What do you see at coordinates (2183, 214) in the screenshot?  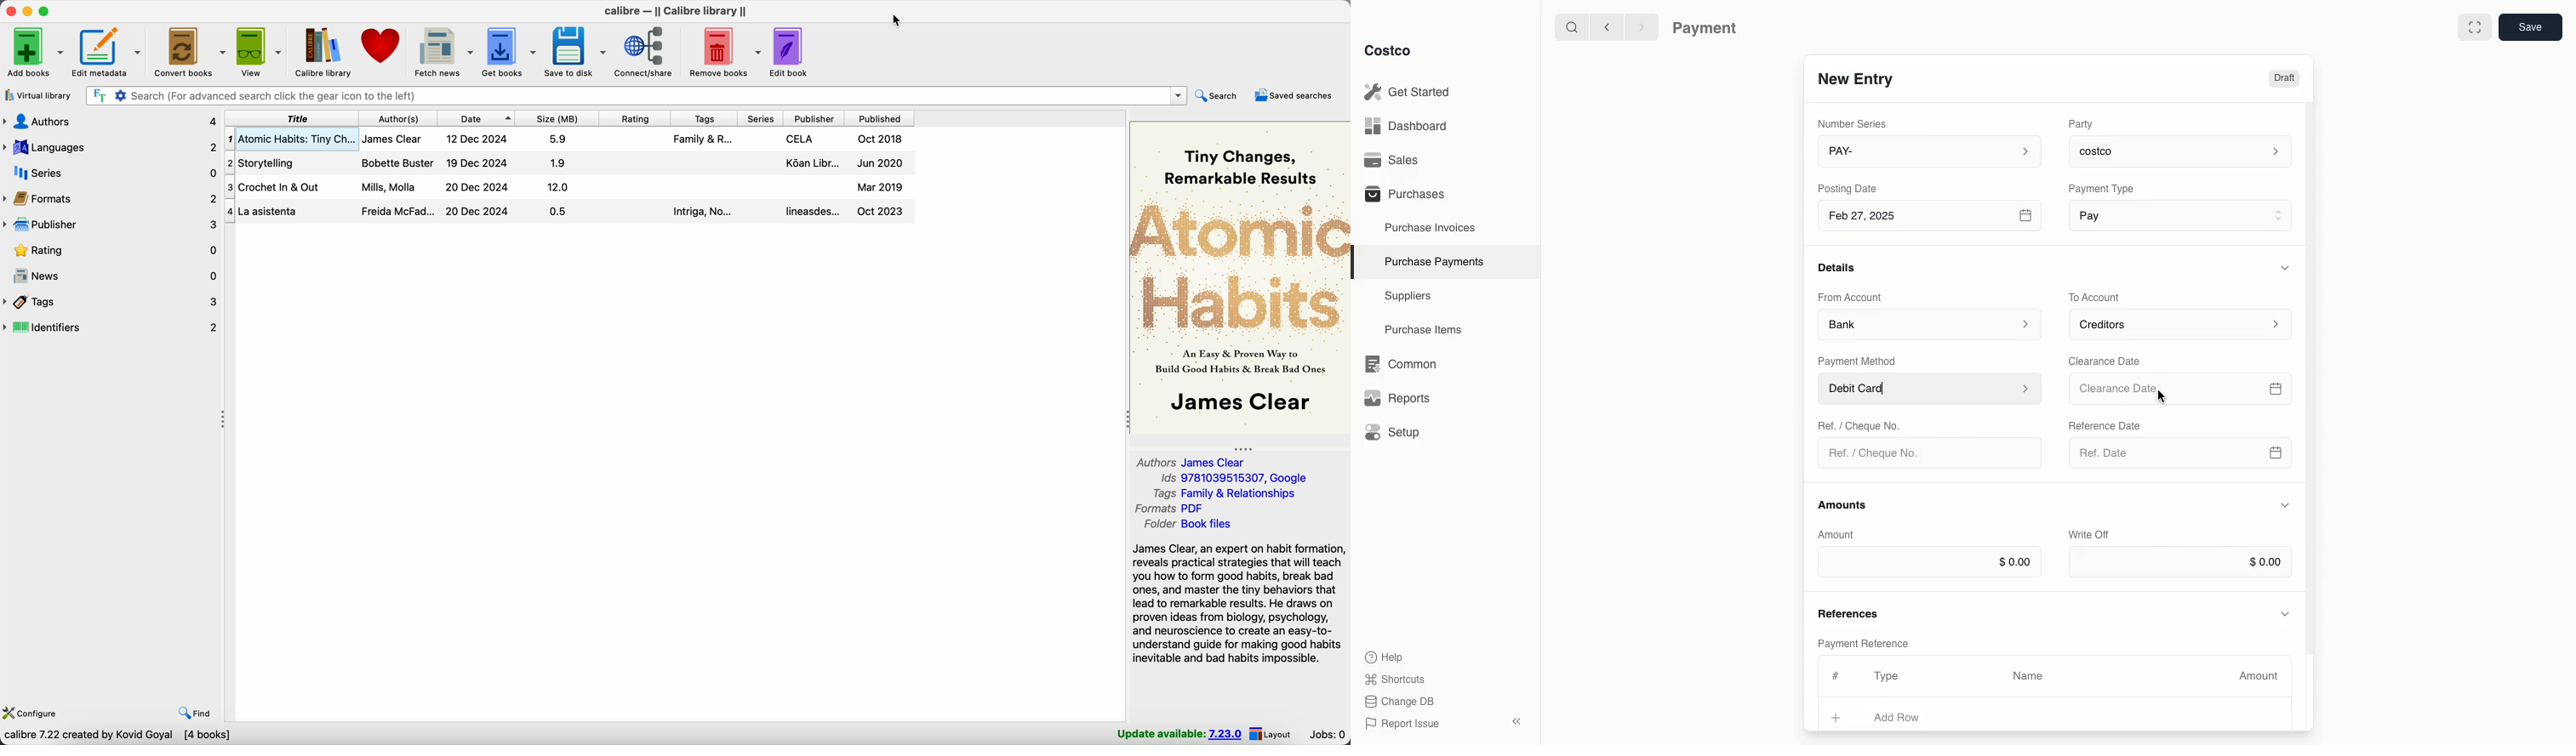 I see `Pay` at bounding box center [2183, 214].